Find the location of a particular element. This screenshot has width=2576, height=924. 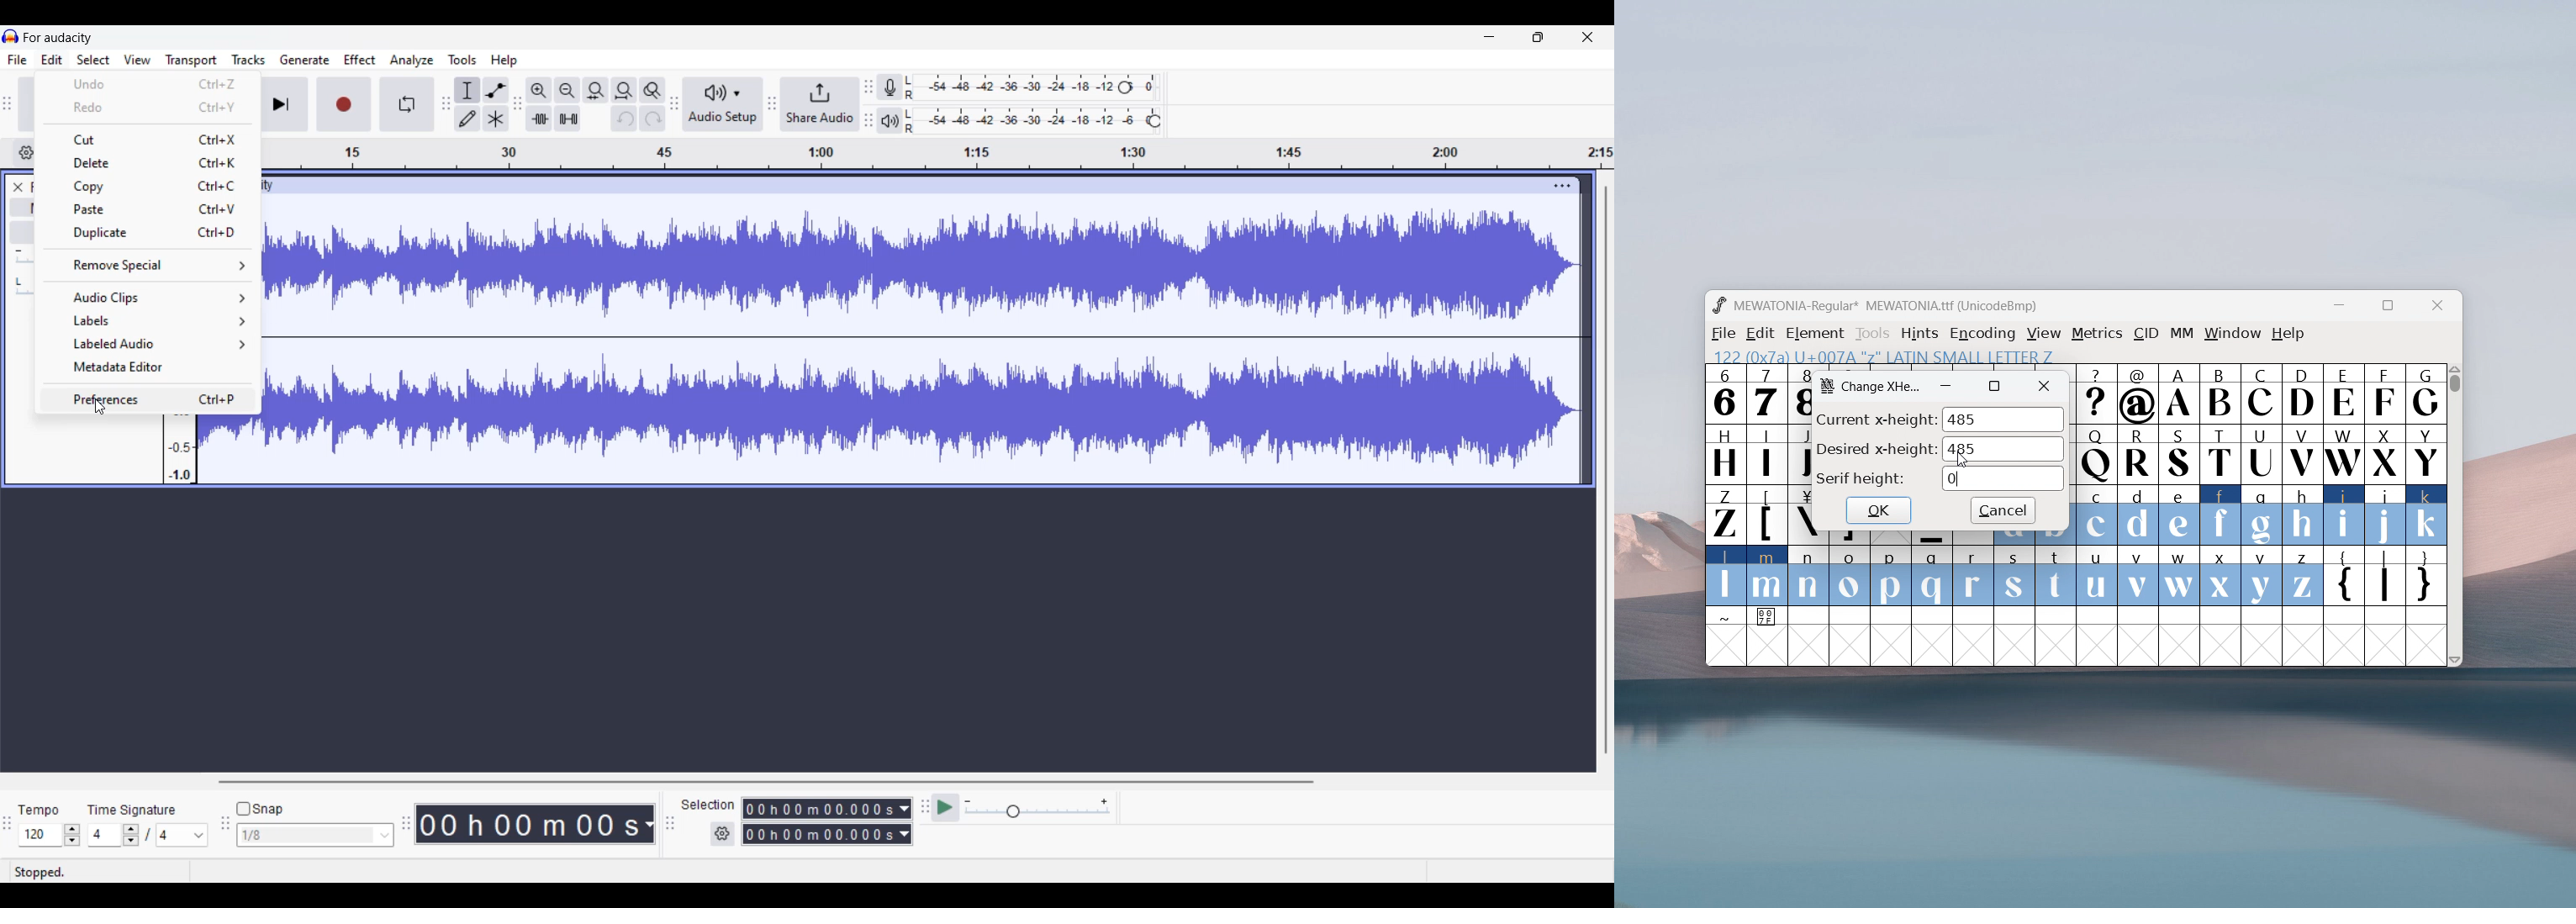

Help menu is located at coordinates (504, 61).